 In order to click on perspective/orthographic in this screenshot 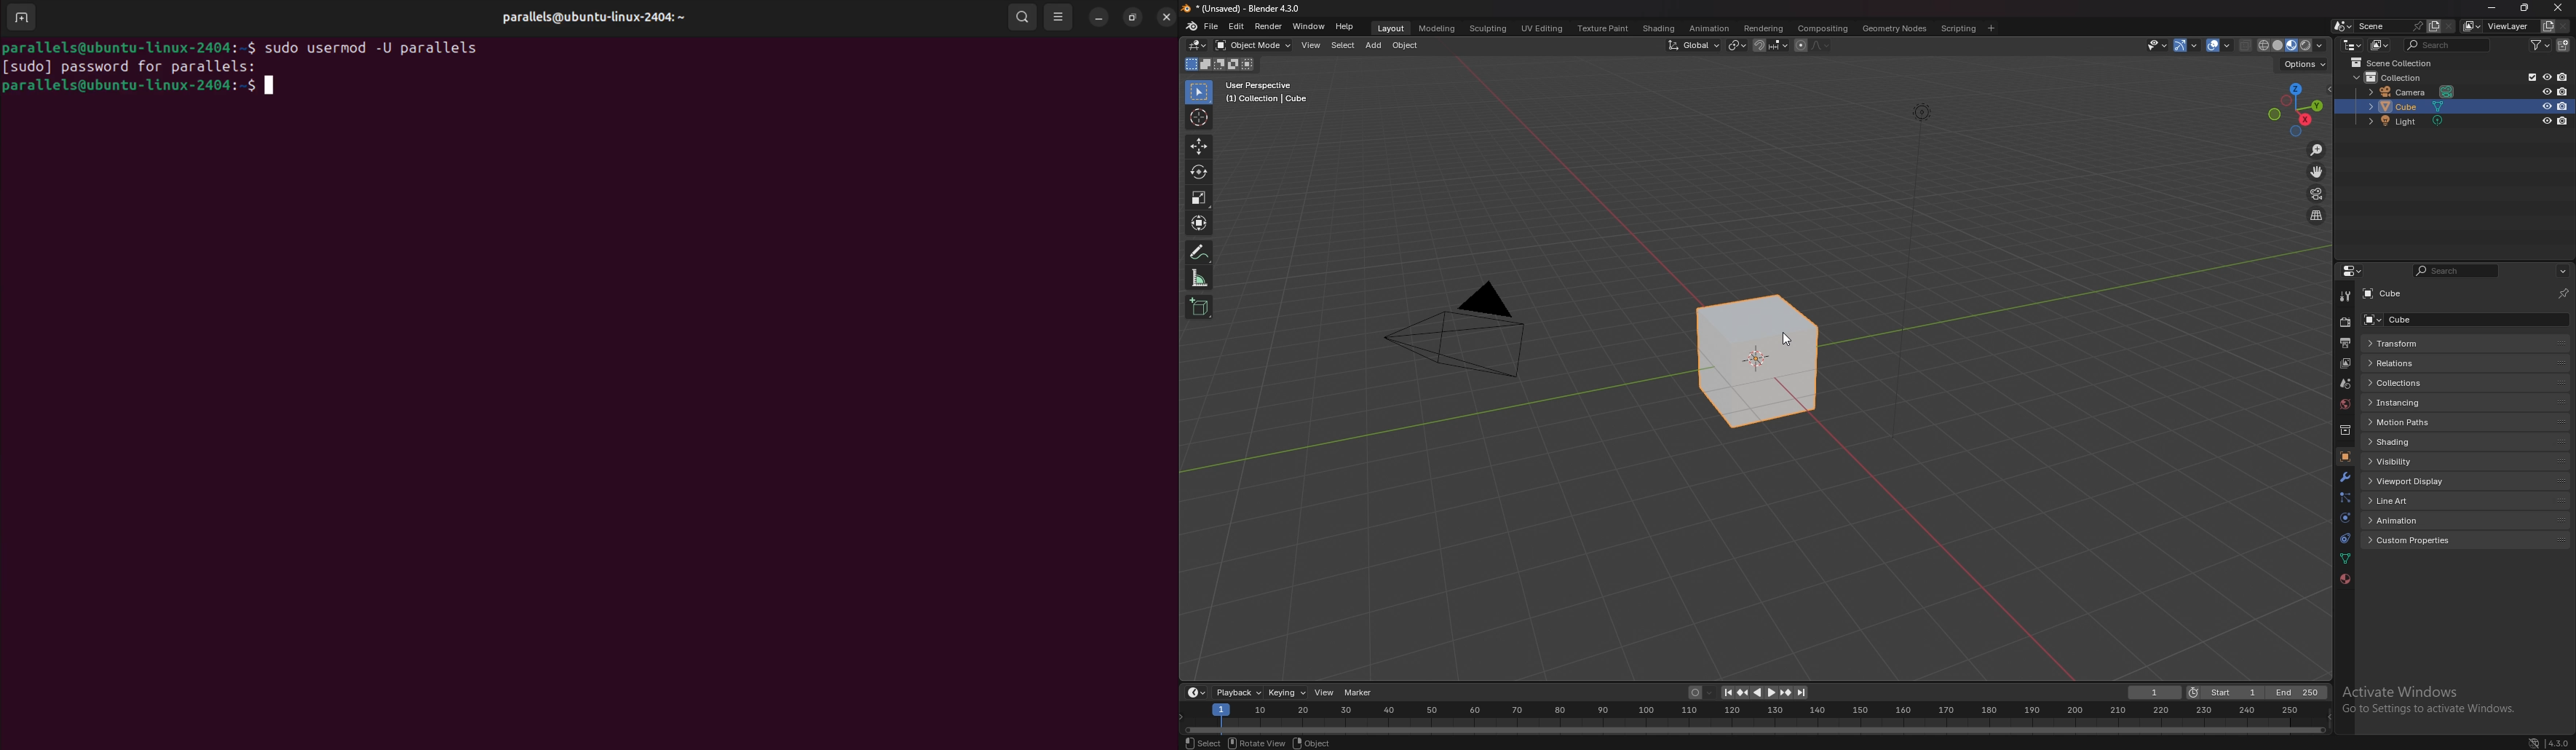, I will do `click(2317, 216)`.